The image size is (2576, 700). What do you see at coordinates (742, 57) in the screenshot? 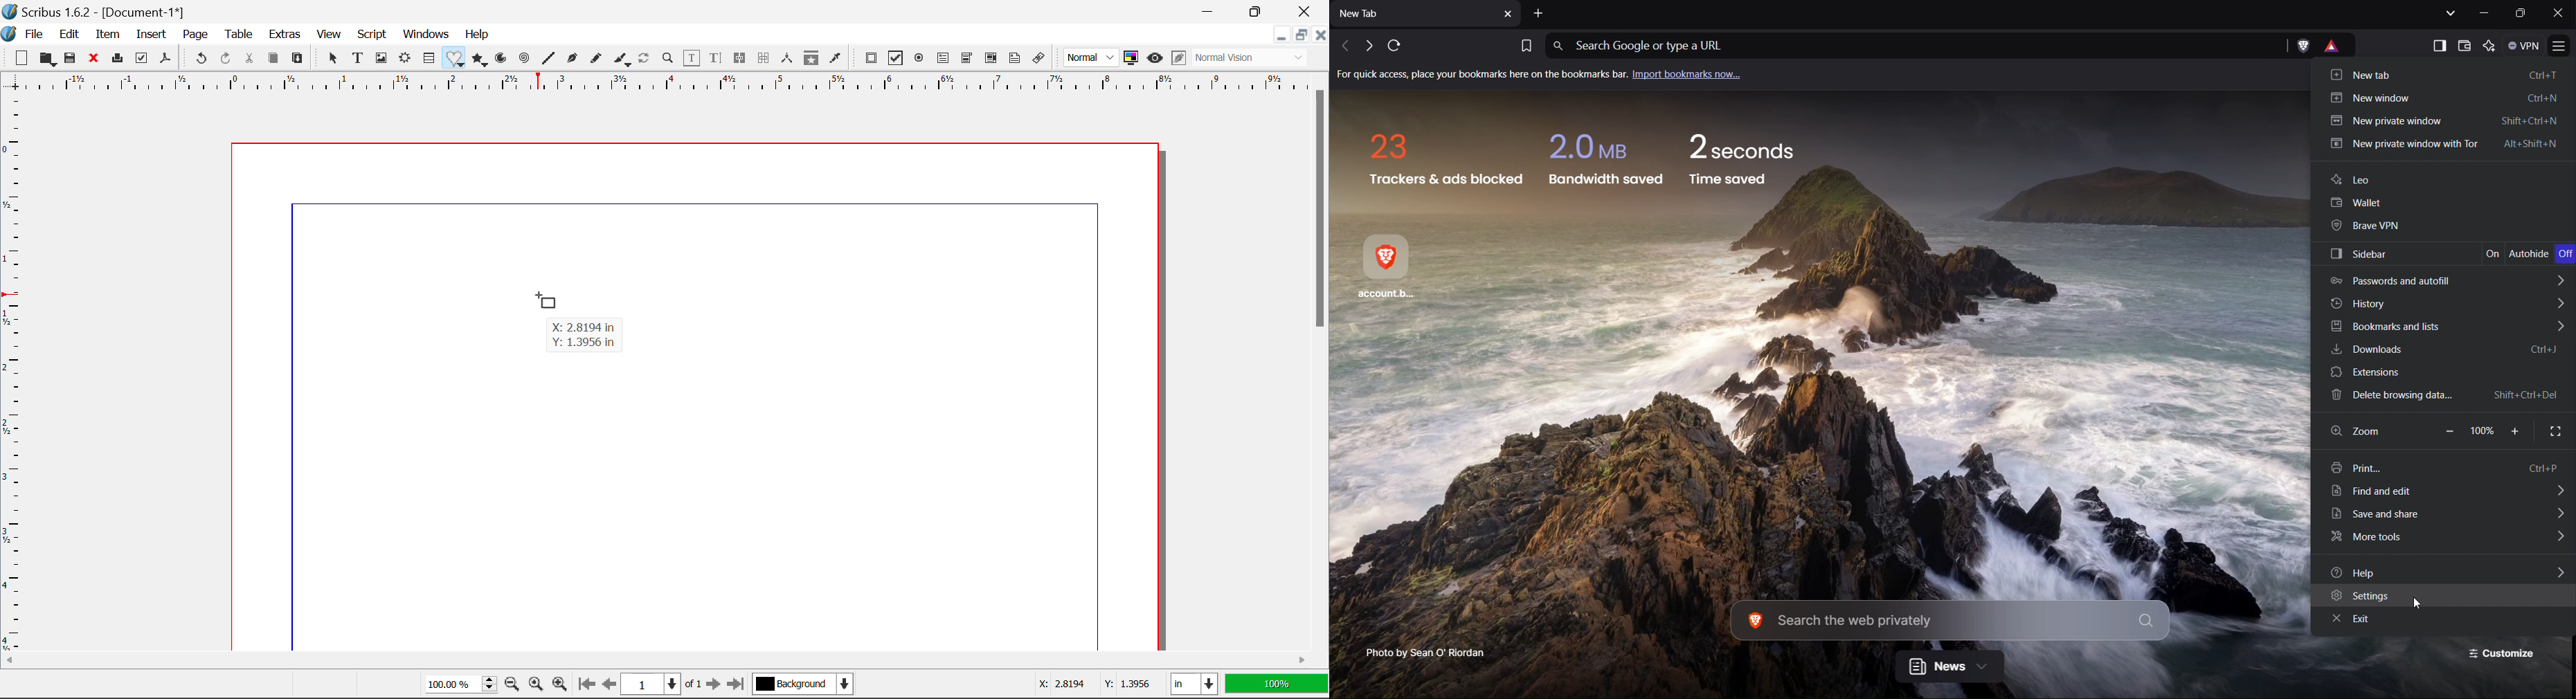
I see `Link Text Frames` at bounding box center [742, 57].